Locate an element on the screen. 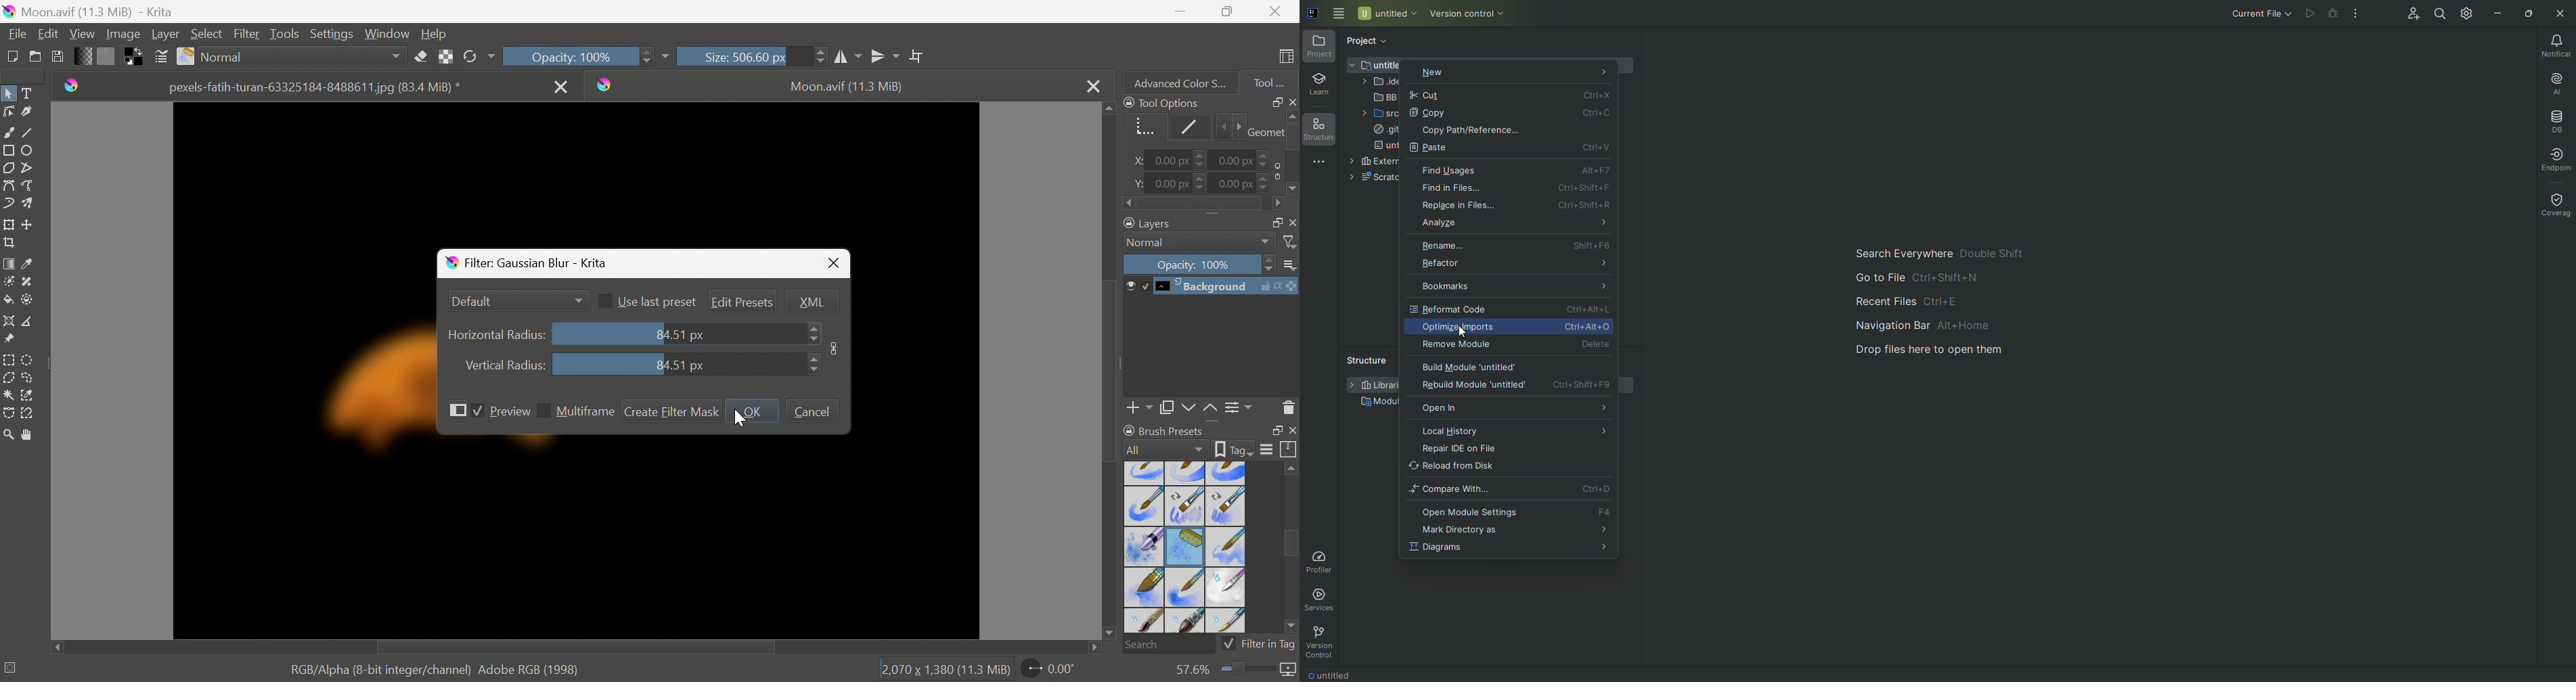  0.00 px is located at coordinates (1177, 160).